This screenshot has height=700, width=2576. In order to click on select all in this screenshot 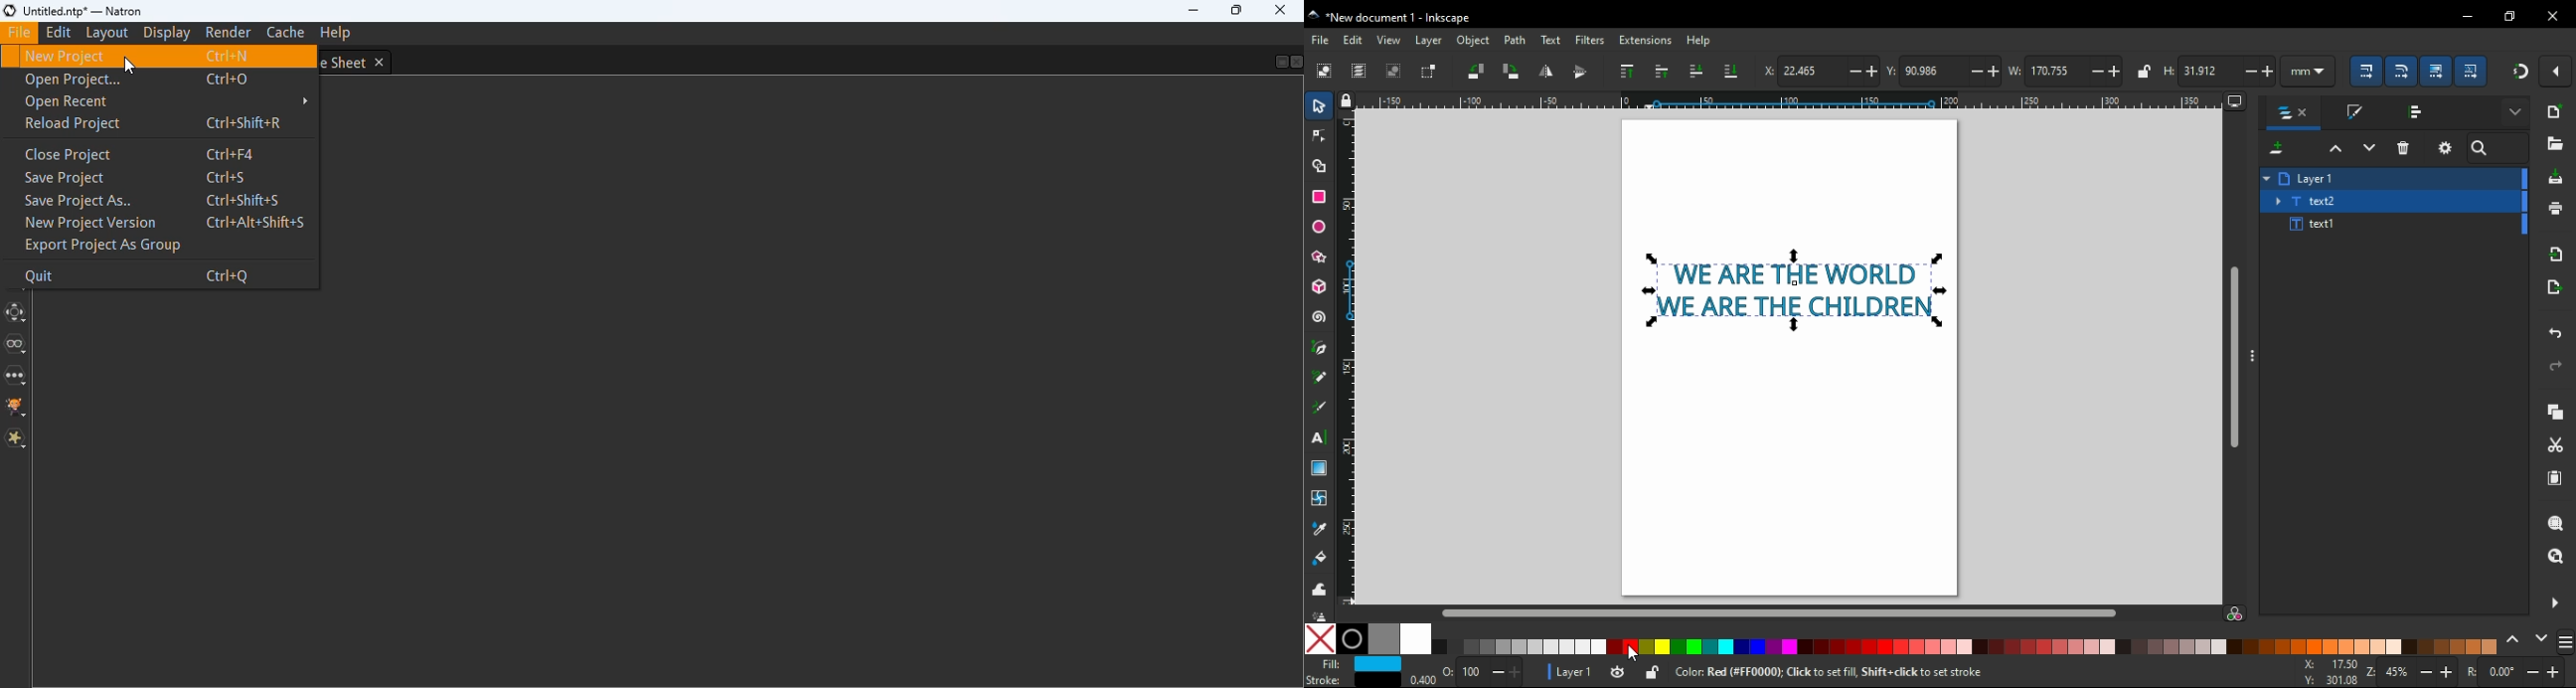, I will do `click(1360, 72)`.